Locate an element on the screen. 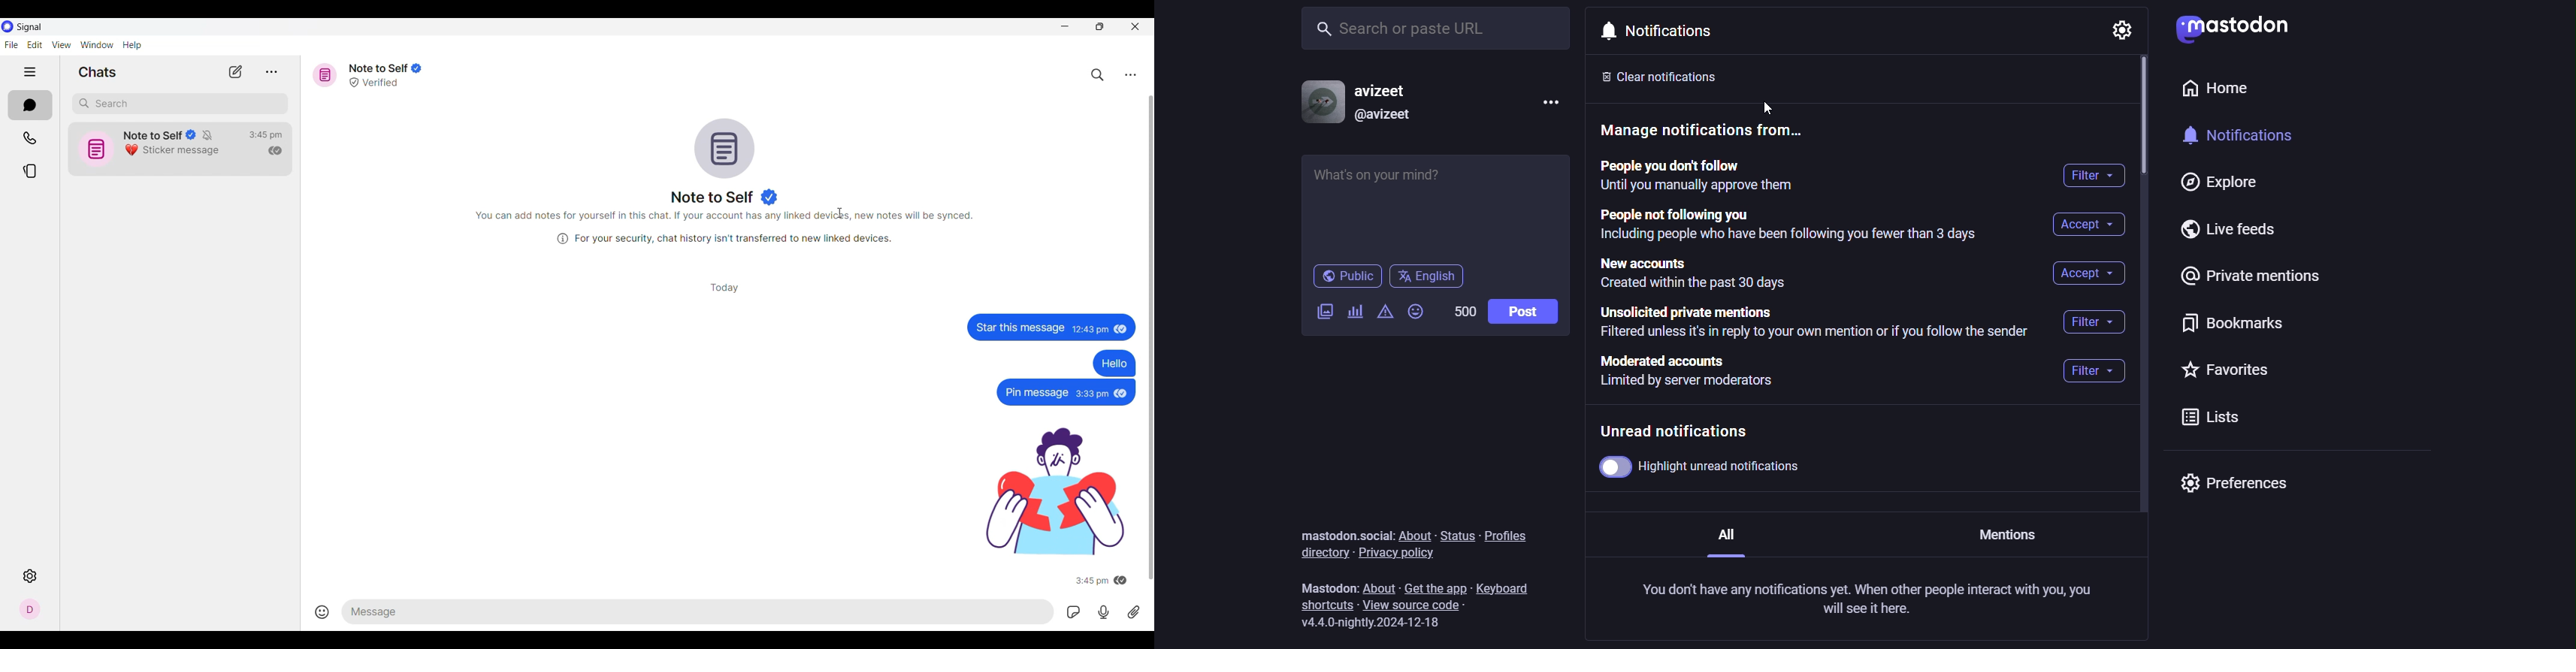 Image resolution: width=2576 pixels, height=672 pixels. add images is located at coordinates (1322, 312).